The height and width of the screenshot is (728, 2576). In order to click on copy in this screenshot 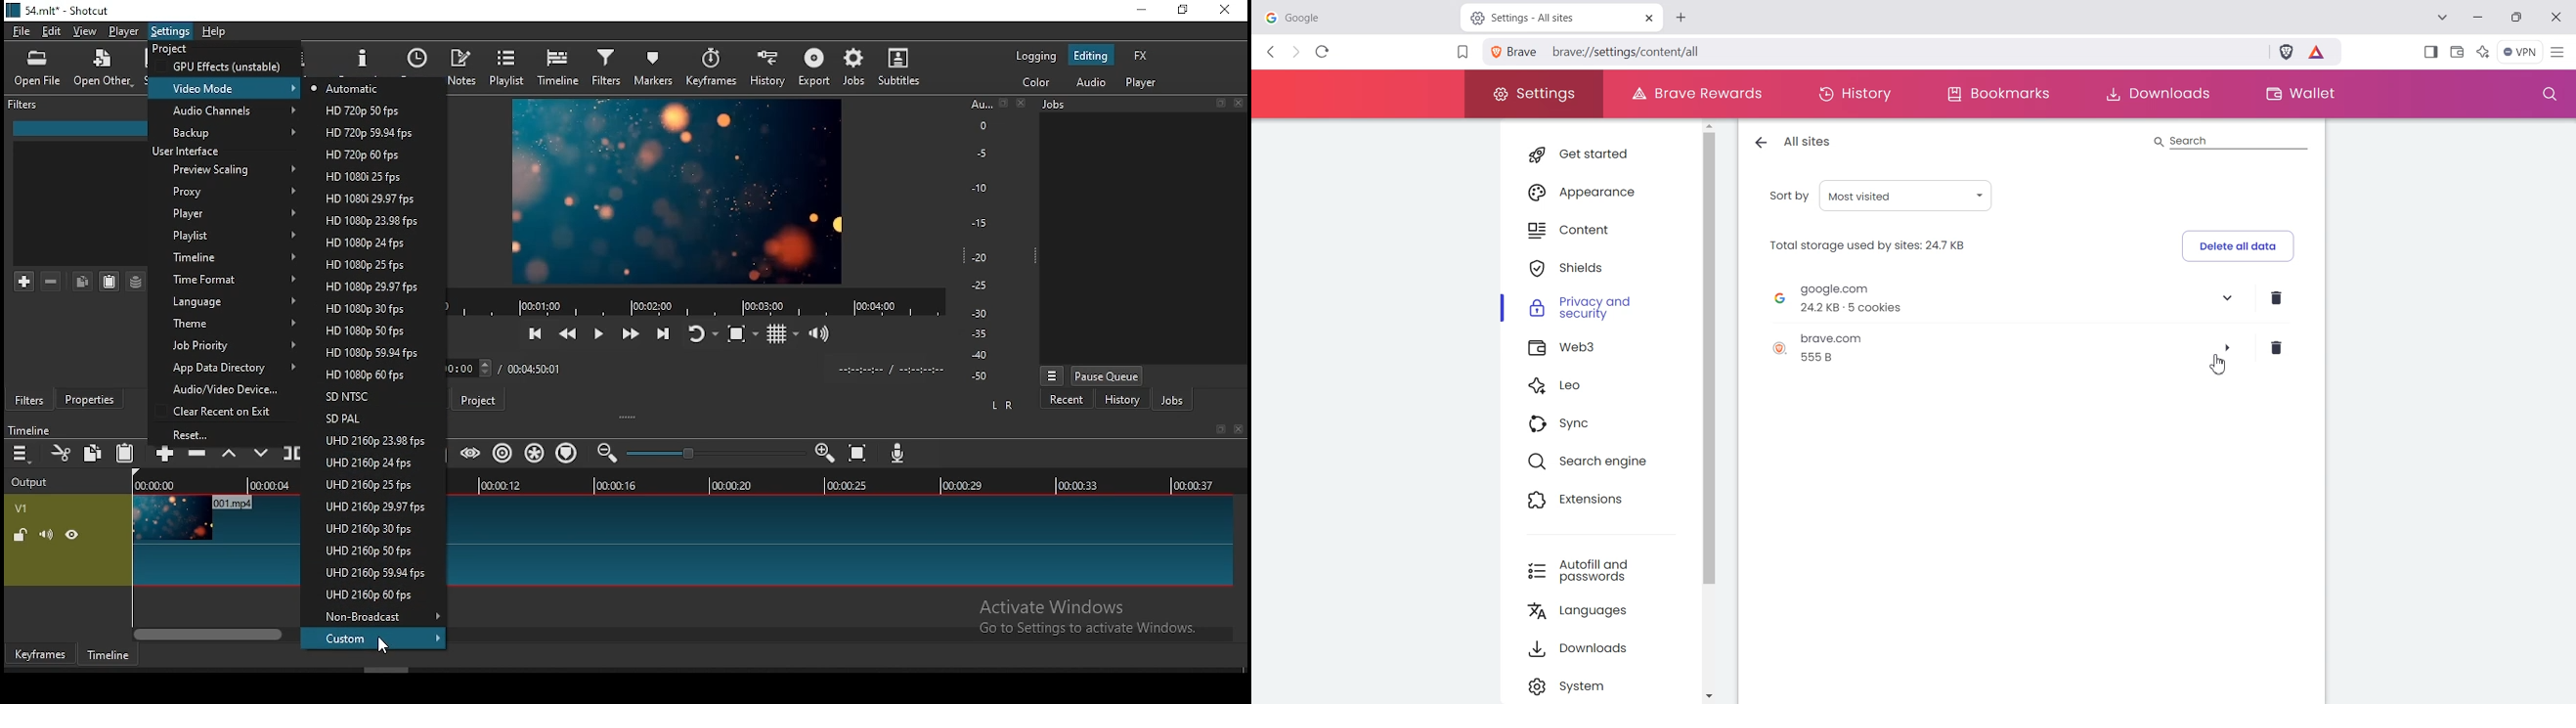, I will do `click(82, 281)`.